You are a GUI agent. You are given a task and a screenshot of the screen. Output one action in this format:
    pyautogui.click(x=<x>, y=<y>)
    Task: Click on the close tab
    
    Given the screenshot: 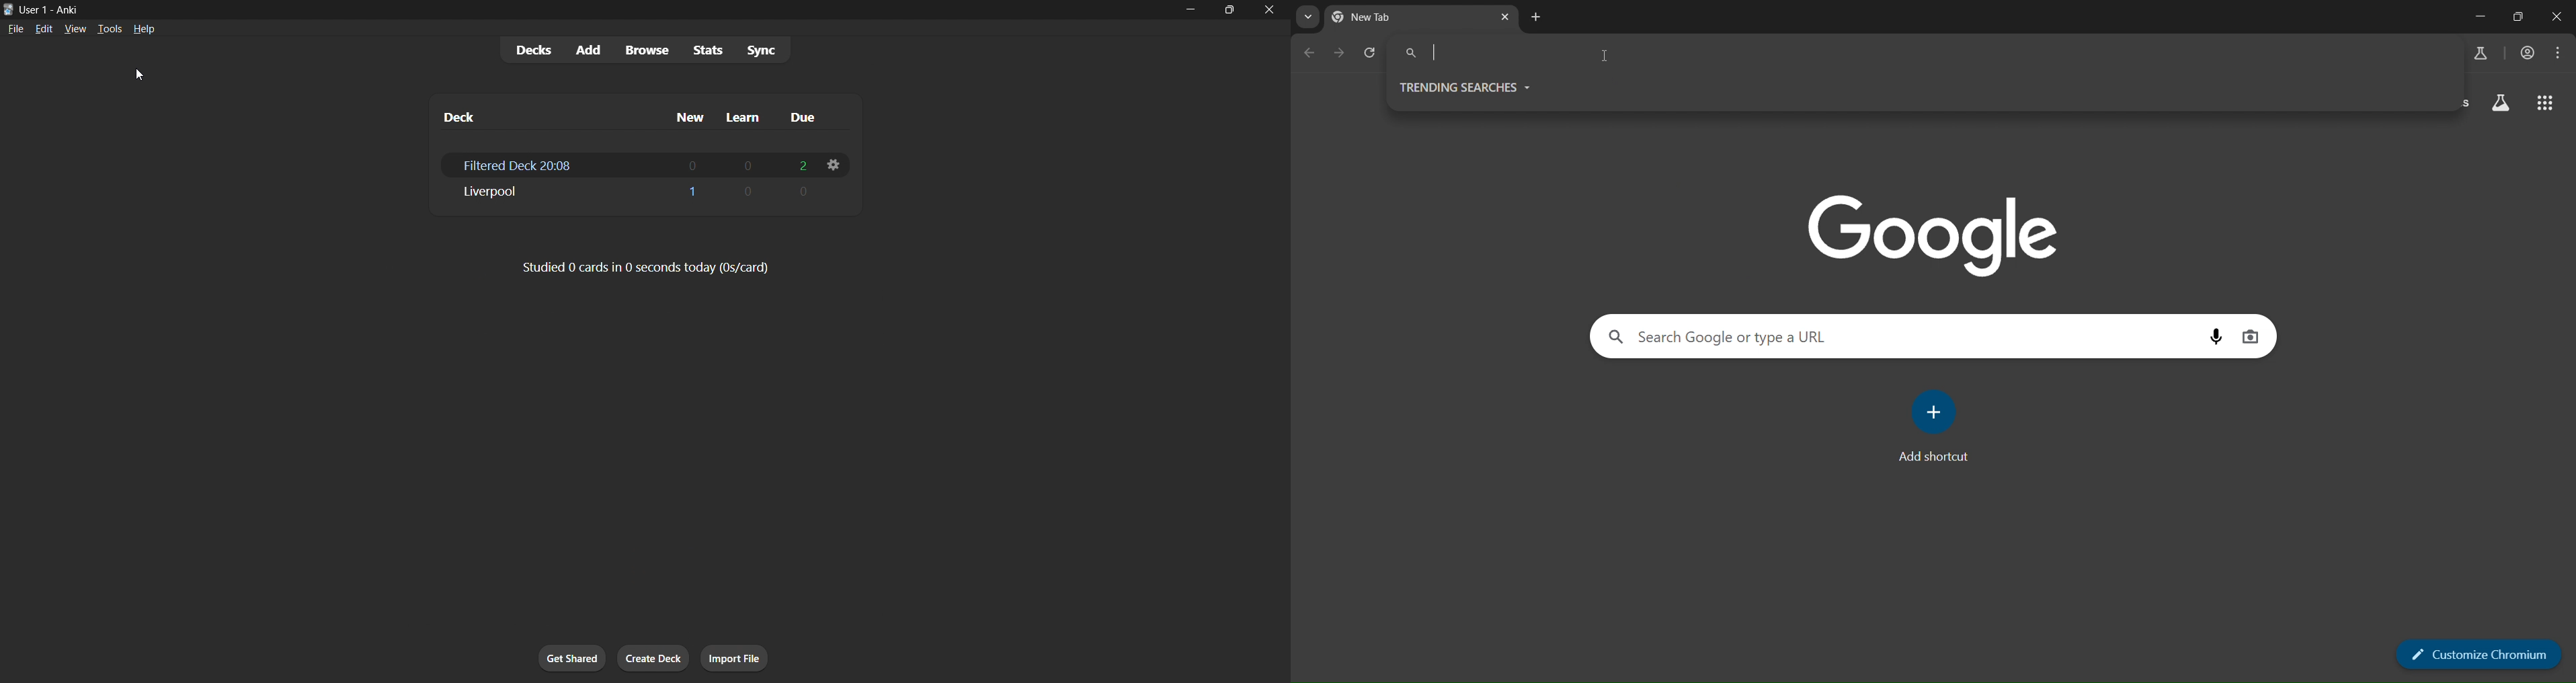 What is the action you would take?
    pyautogui.click(x=1505, y=18)
    